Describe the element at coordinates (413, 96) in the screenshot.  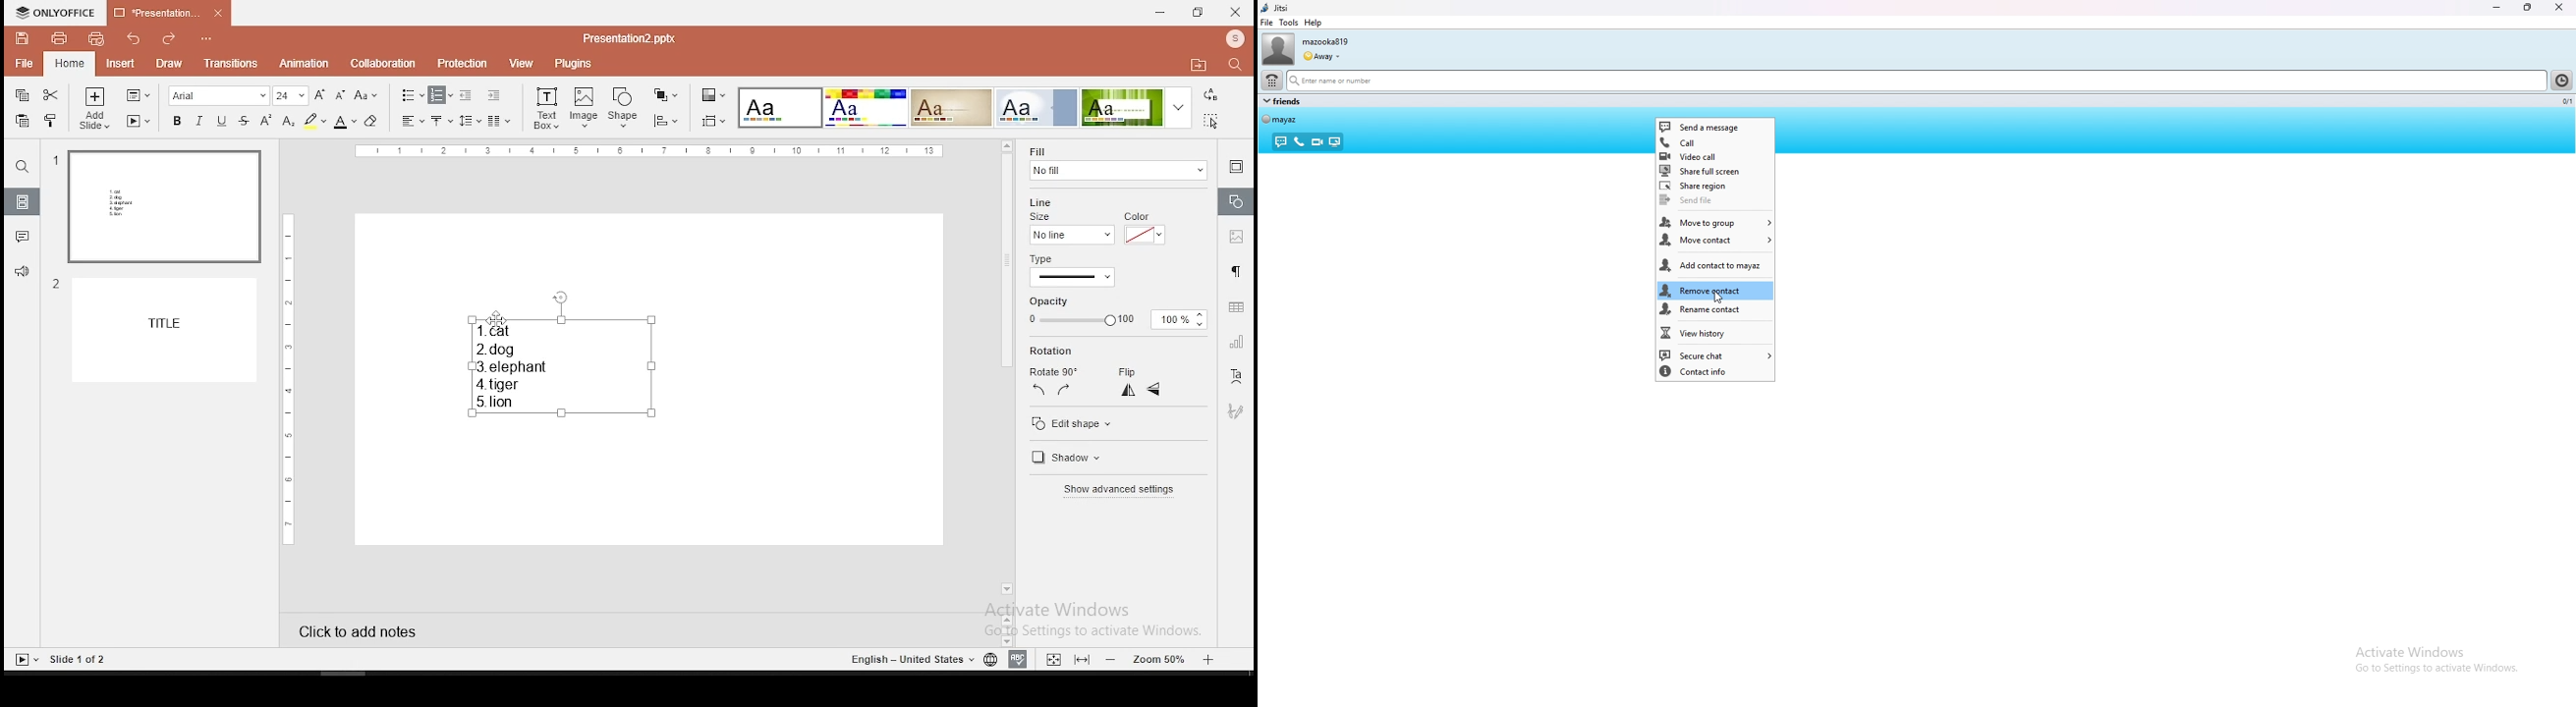
I see `bullets` at that location.